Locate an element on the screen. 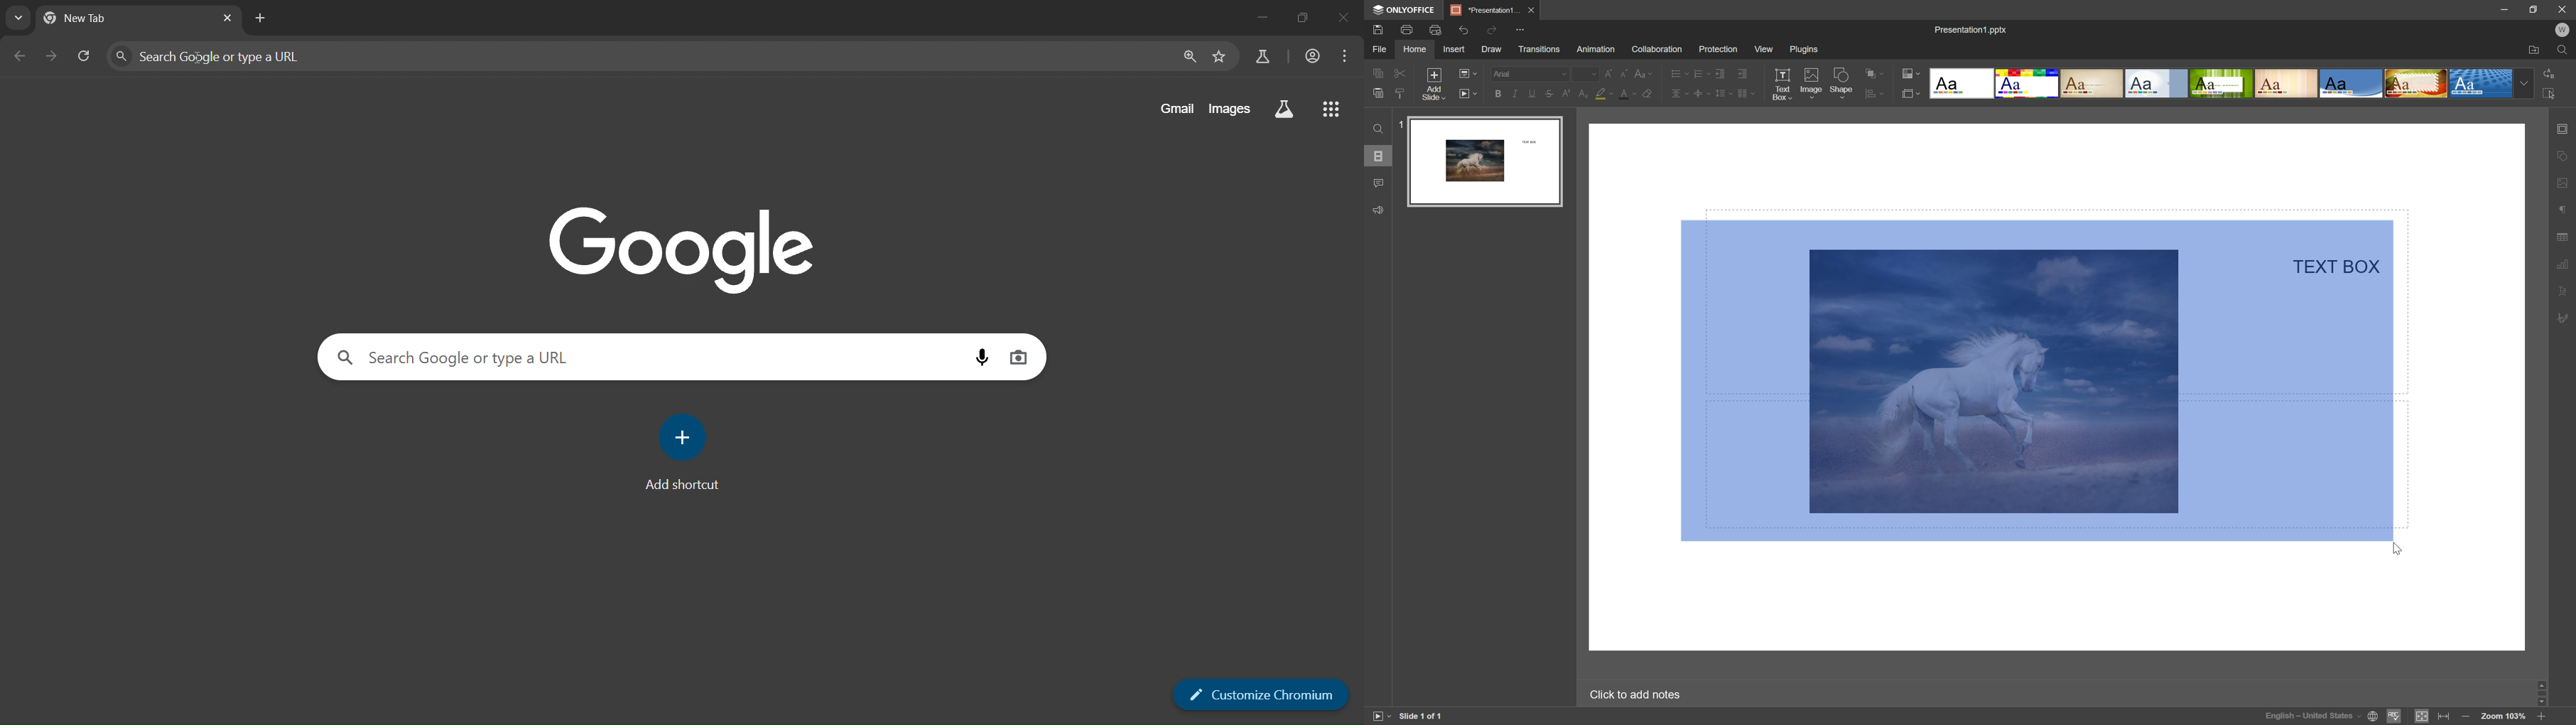  slide 1 of 1 is located at coordinates (1422, 717).